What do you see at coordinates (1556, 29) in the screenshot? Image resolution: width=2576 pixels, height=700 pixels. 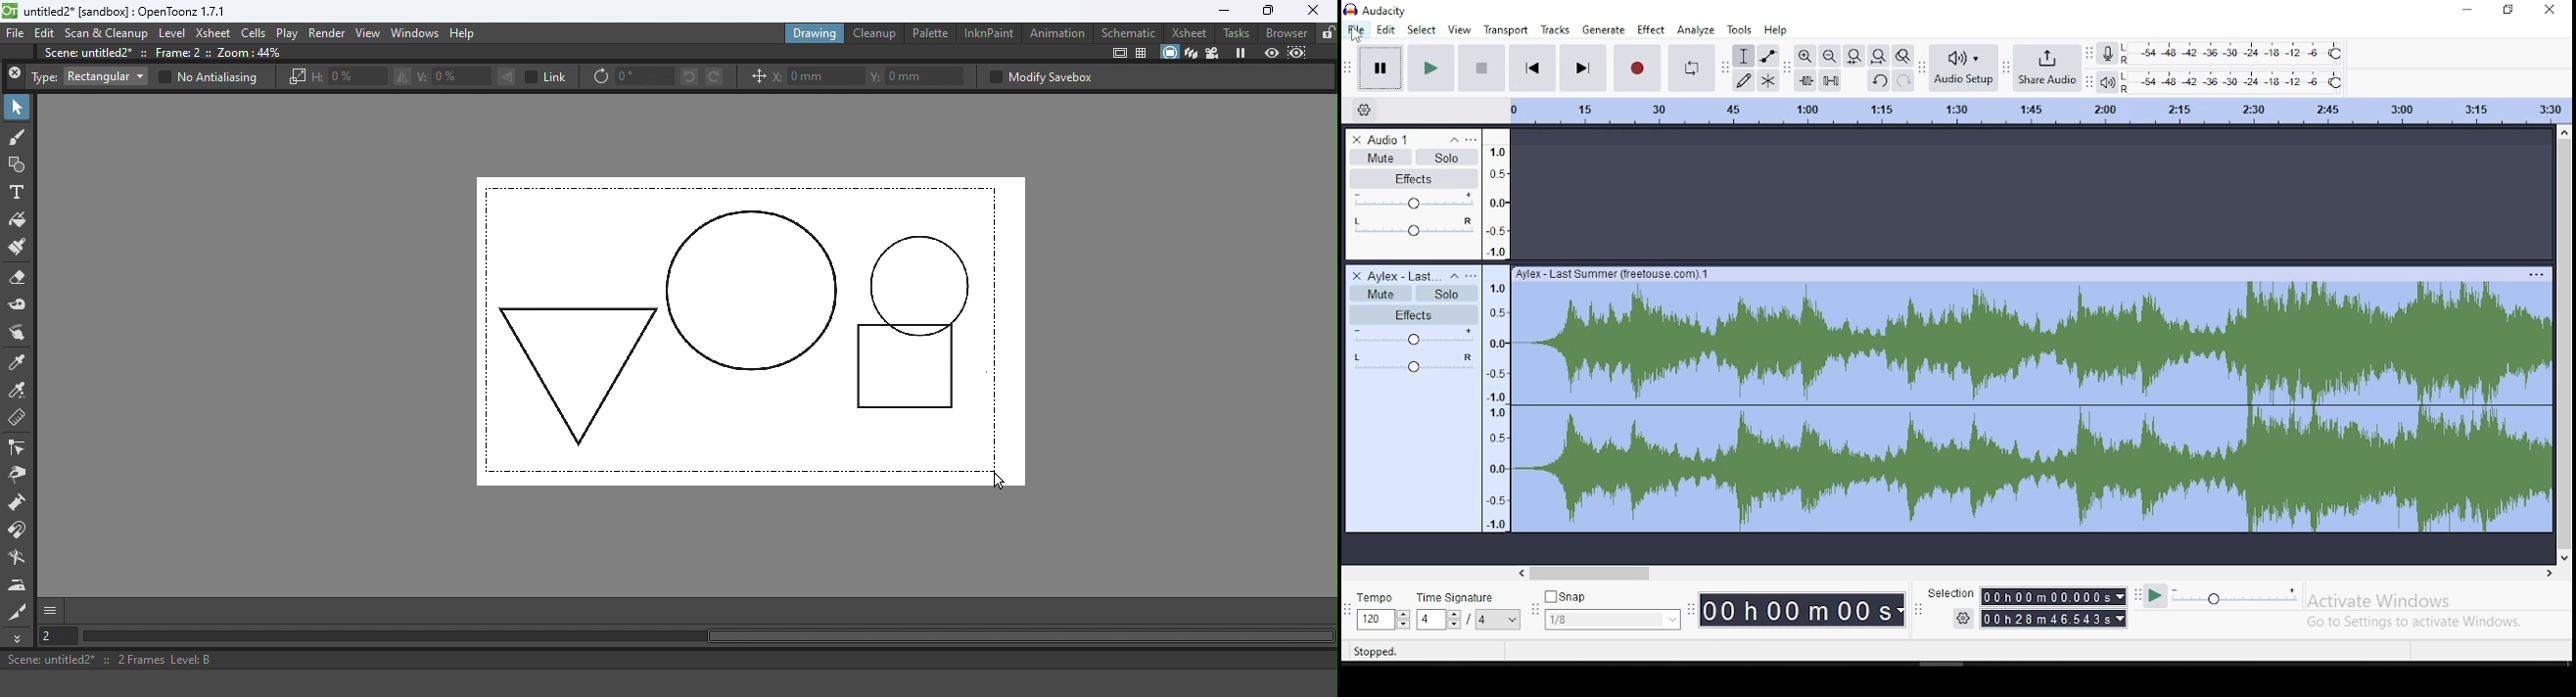 I see `tracks` at bounding box center [1556, 29].